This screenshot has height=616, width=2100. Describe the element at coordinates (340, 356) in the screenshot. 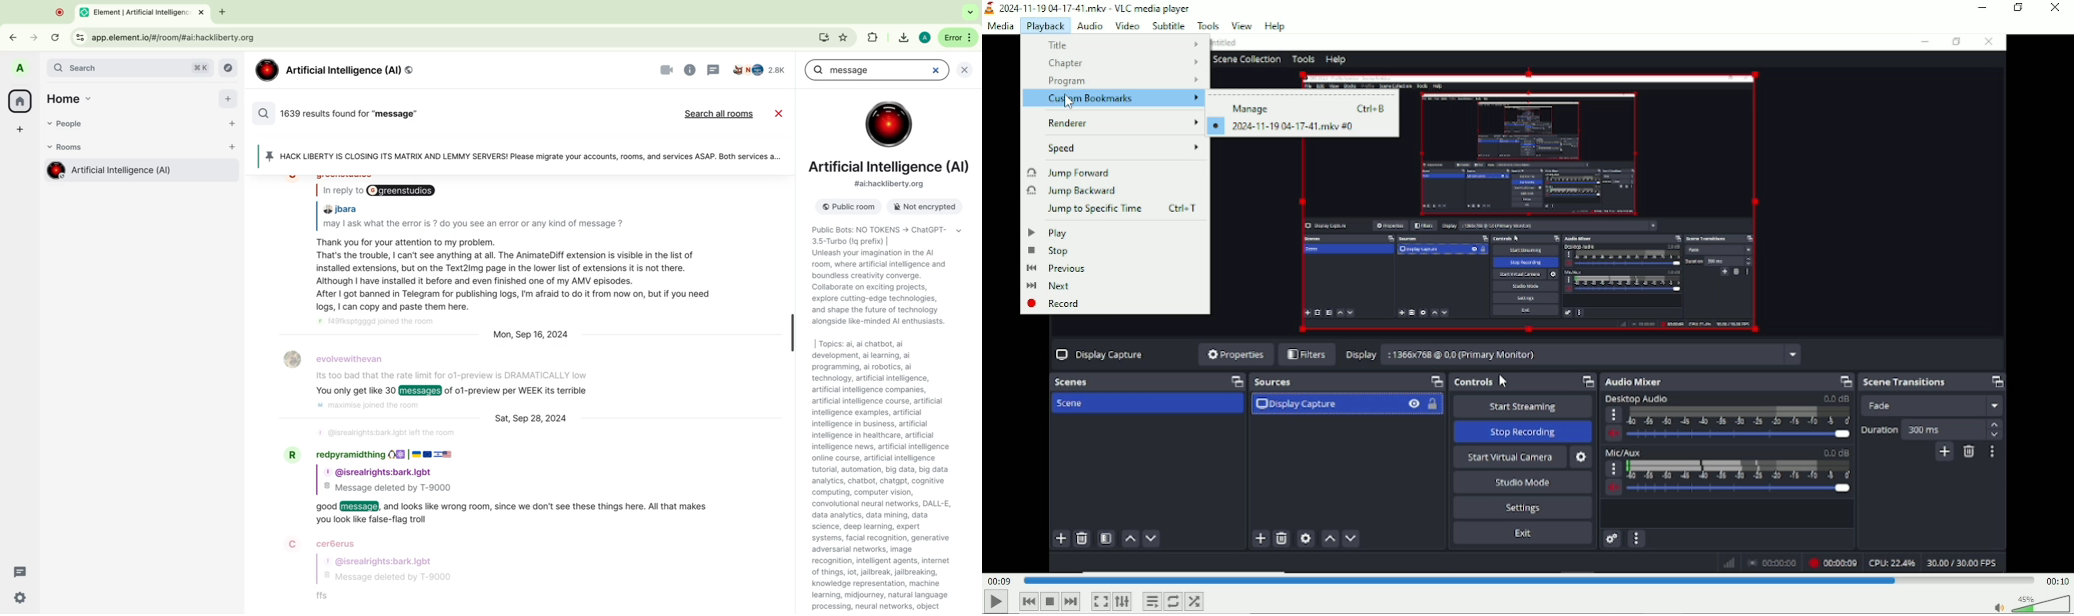

I see `profile` at that location.